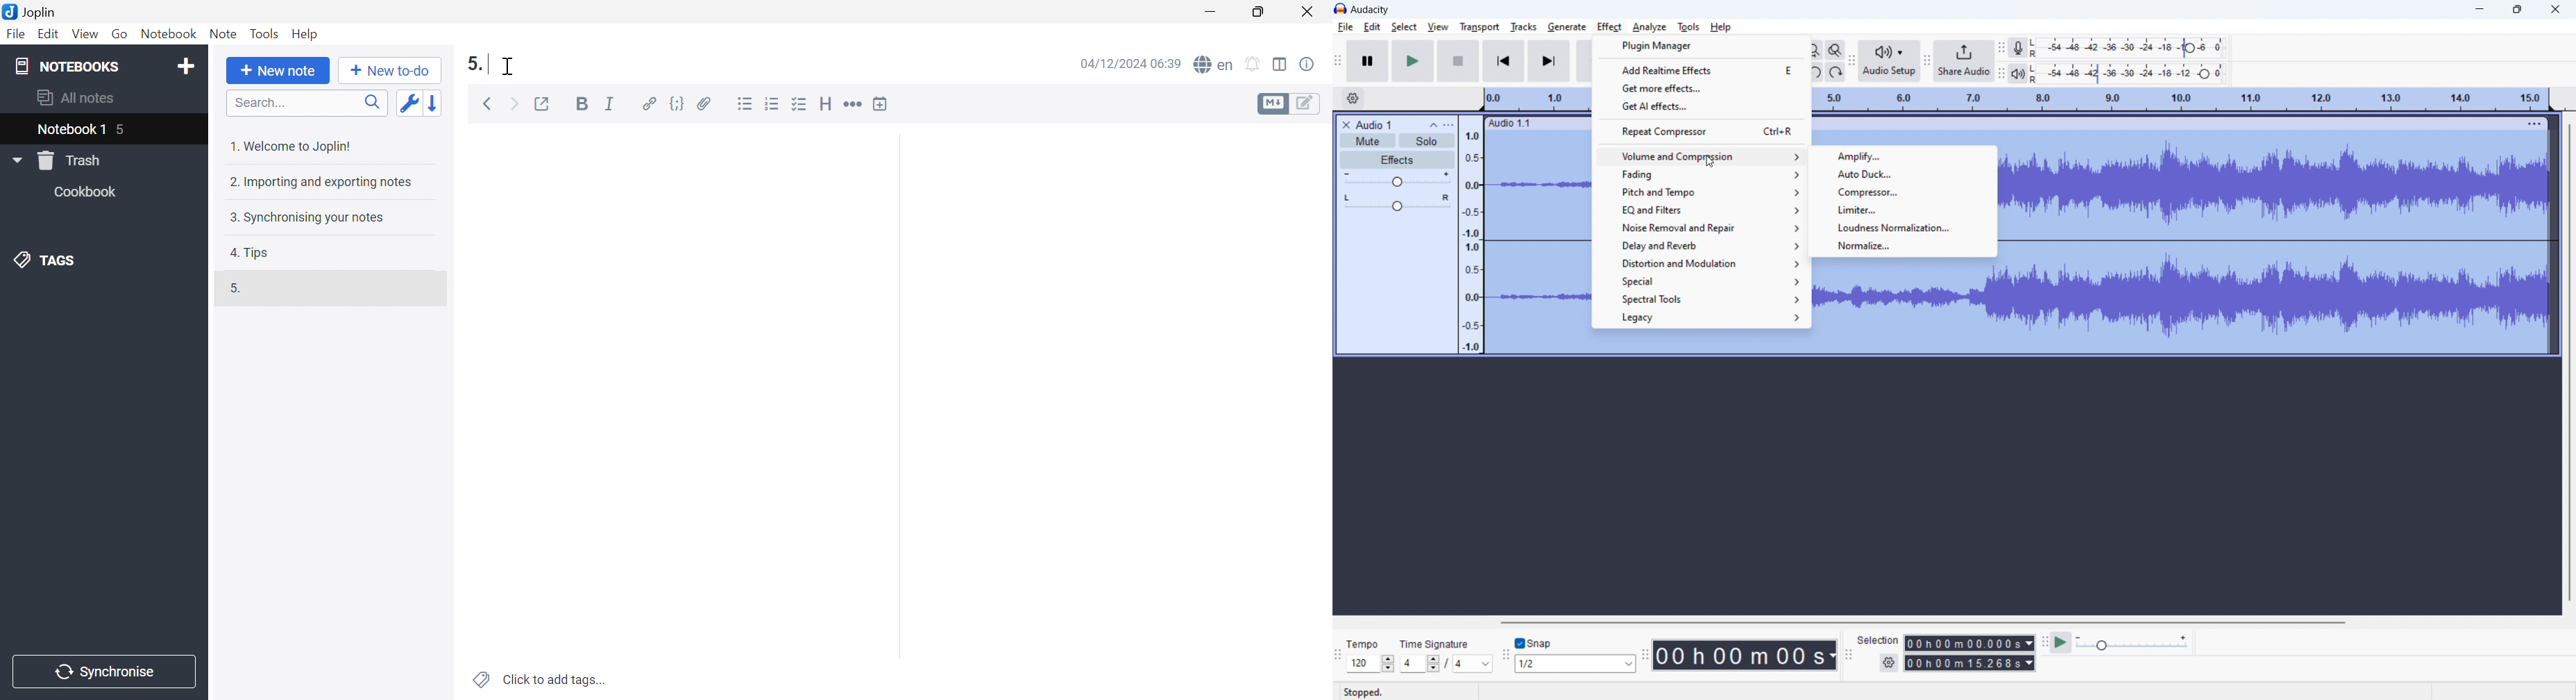 The width and height of the screenshot is (2576, 700). I want to click on record level, so click(2138, 48).